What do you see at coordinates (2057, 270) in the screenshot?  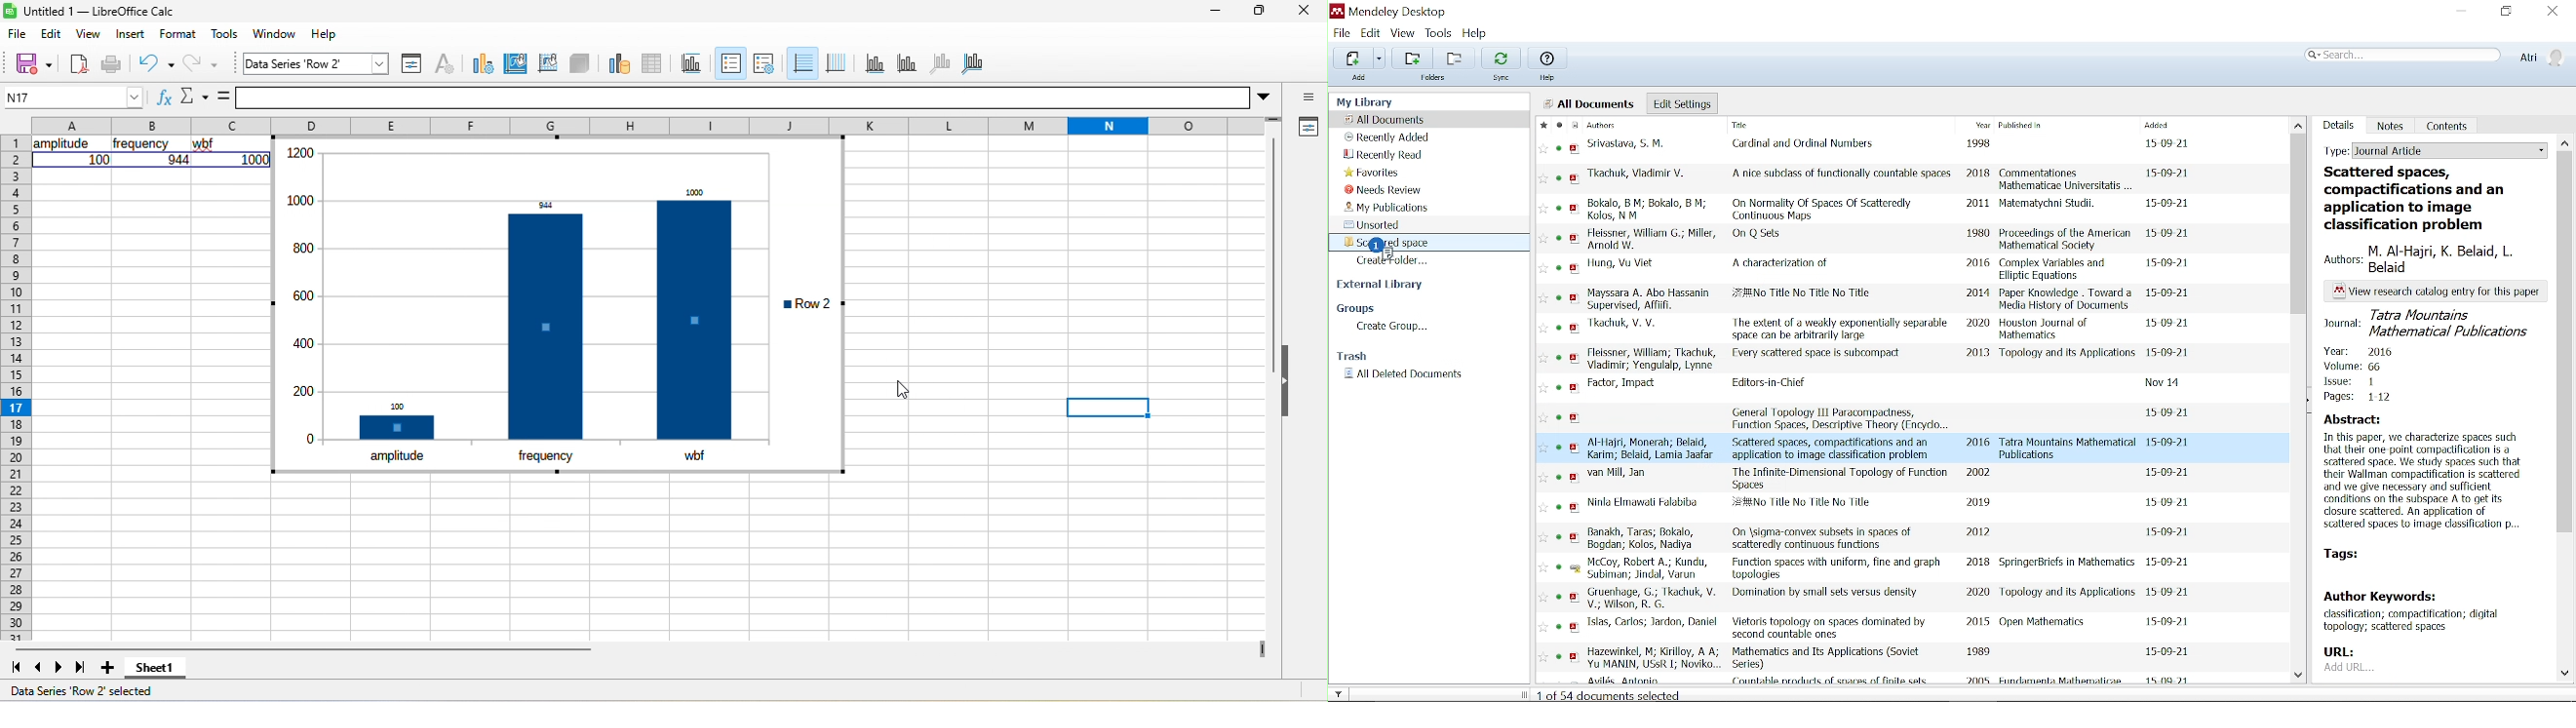 I see `Complex Variables and
Elliptic Equations.` at bounding box center [2057, 270].